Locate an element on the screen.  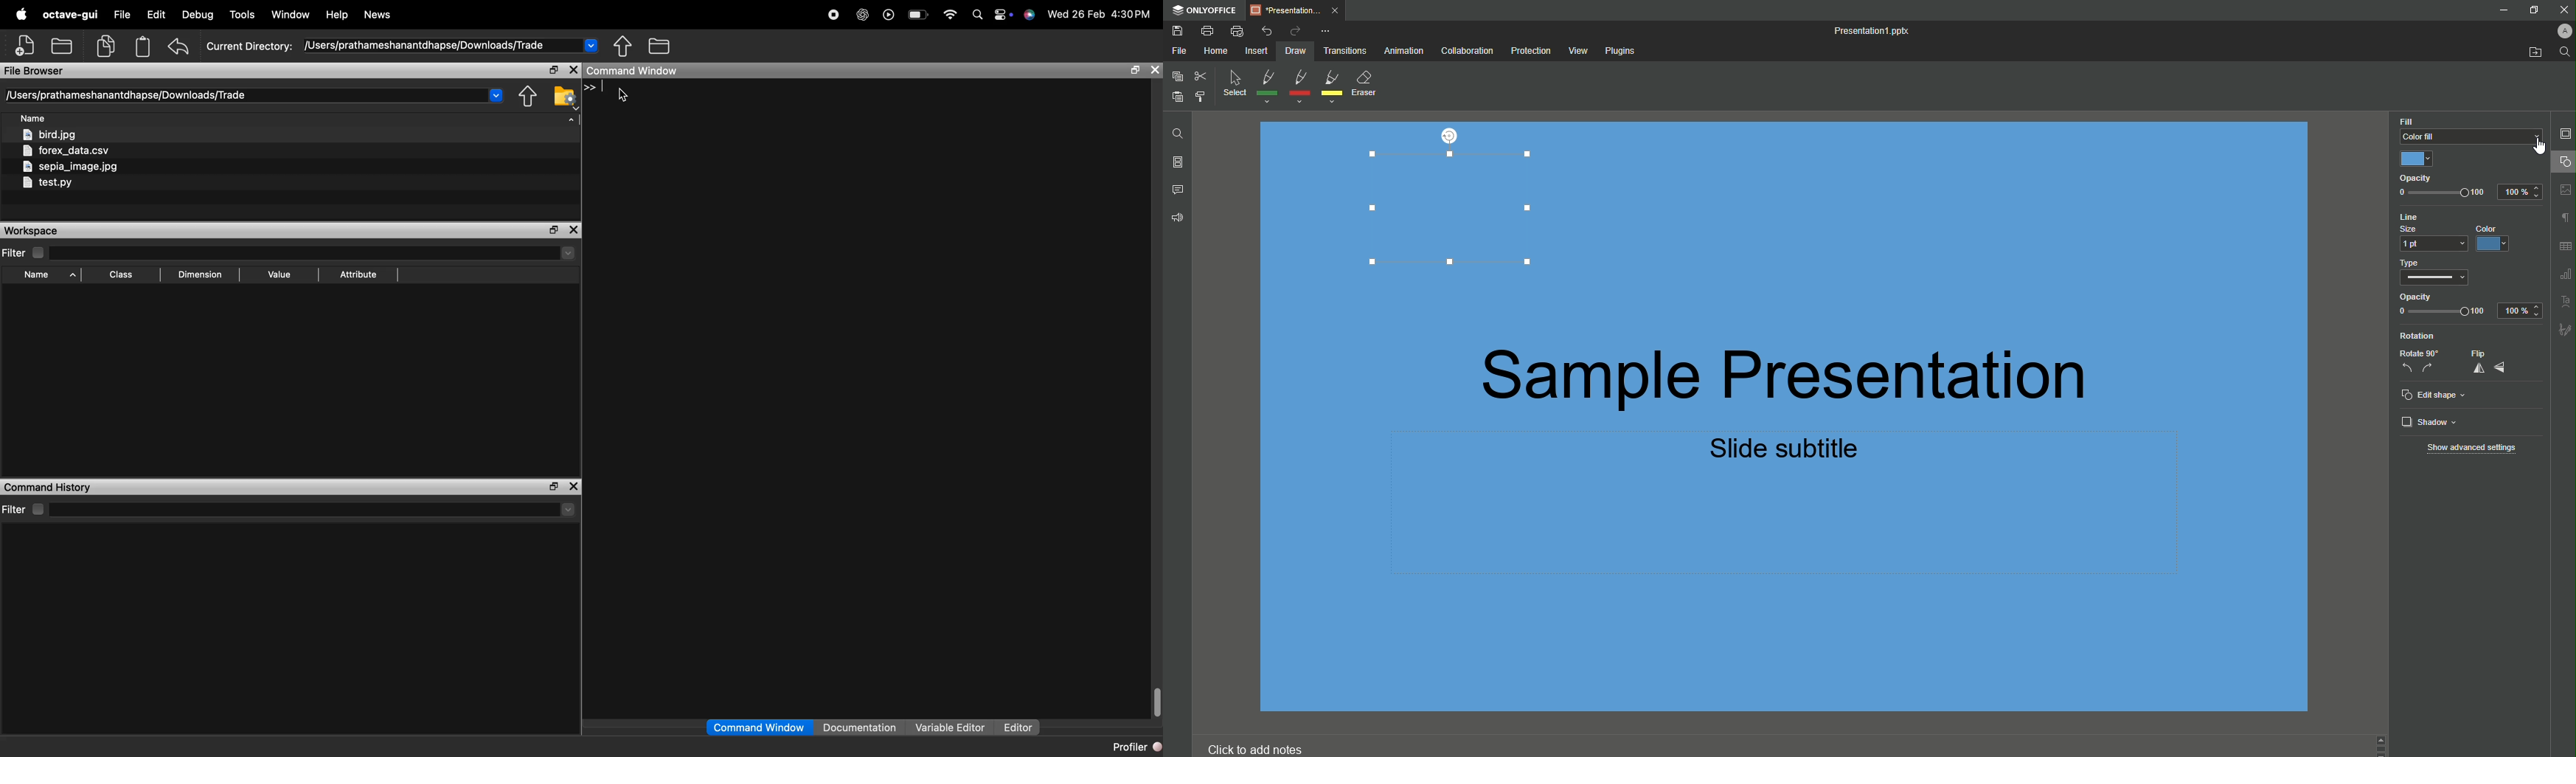
Save is located at coordinates (1179, 32).